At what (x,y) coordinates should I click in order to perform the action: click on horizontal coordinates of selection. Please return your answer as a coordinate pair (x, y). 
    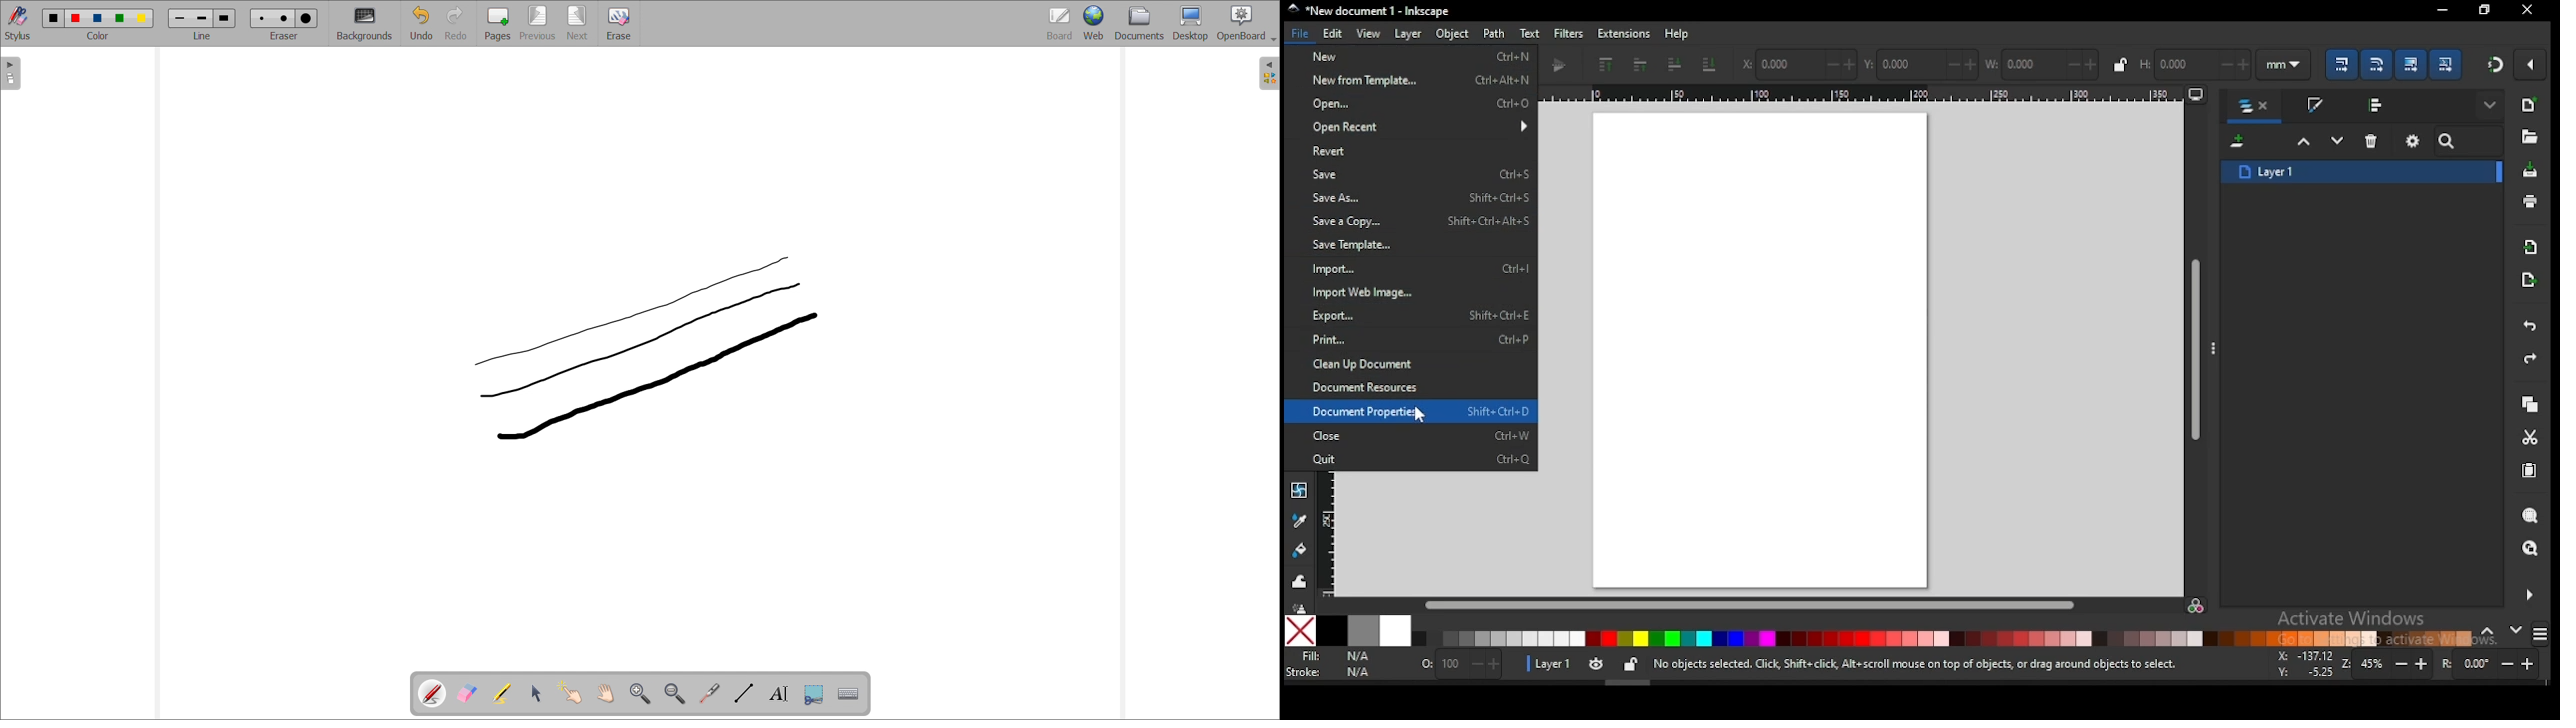
    Looking at the image, I should click on (1798, 63).